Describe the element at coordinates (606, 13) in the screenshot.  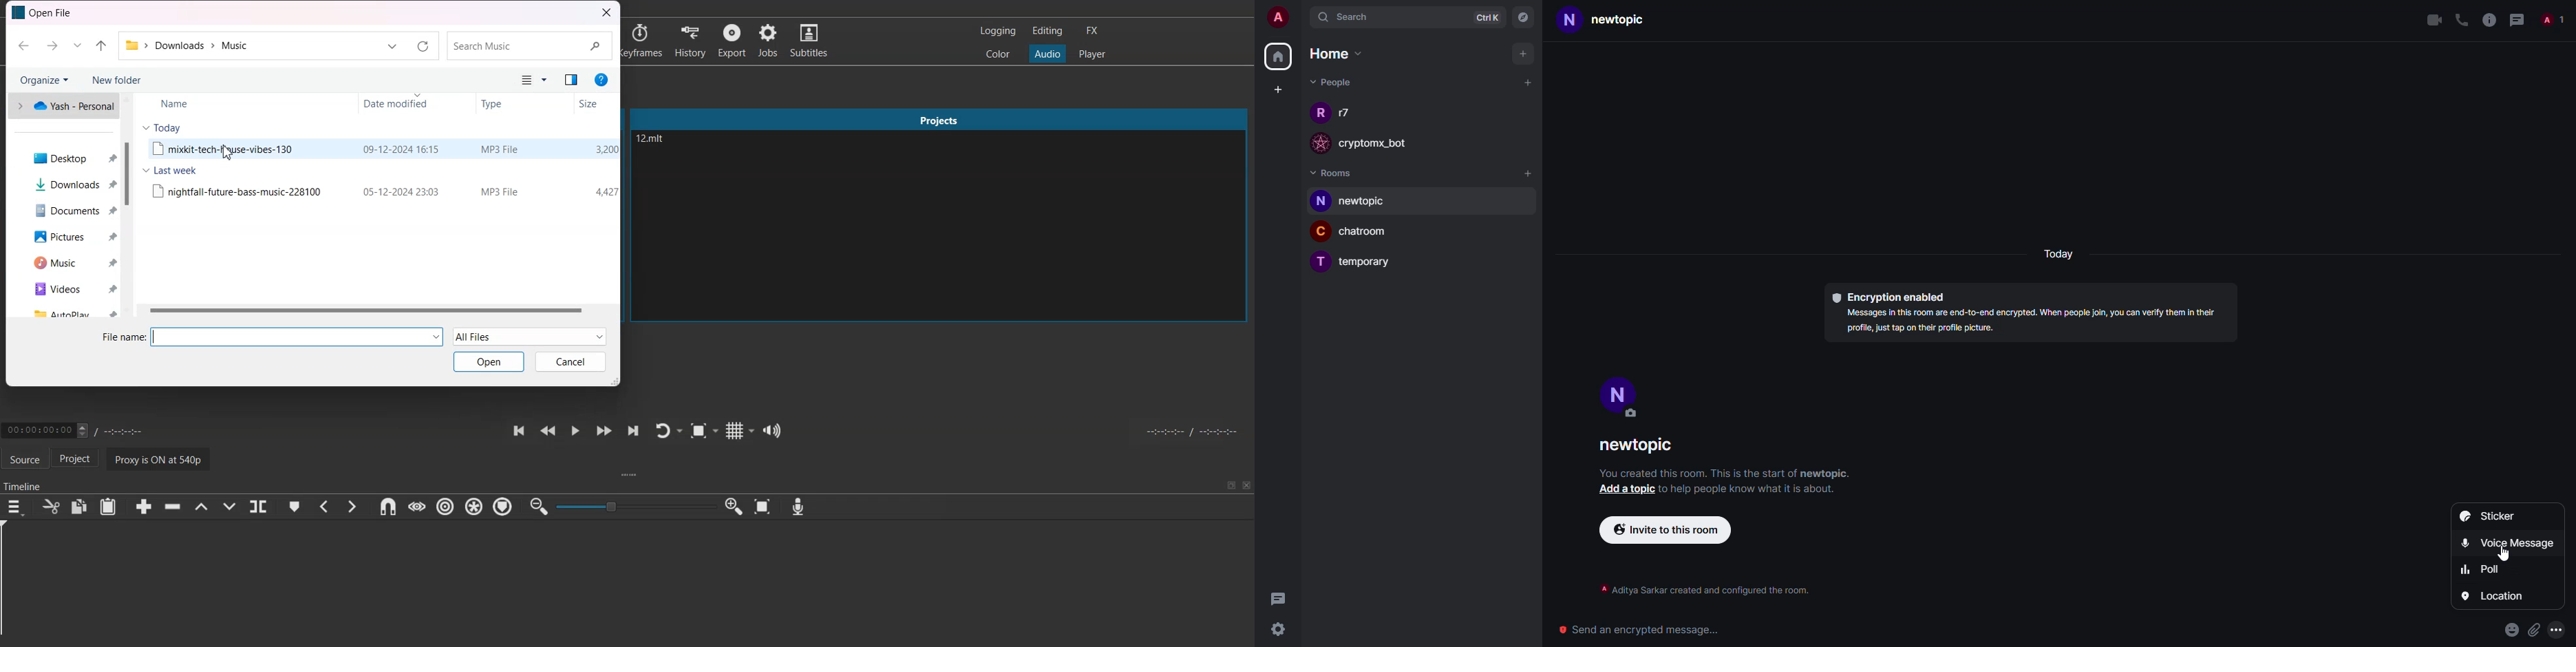
I see `Close` at that location.